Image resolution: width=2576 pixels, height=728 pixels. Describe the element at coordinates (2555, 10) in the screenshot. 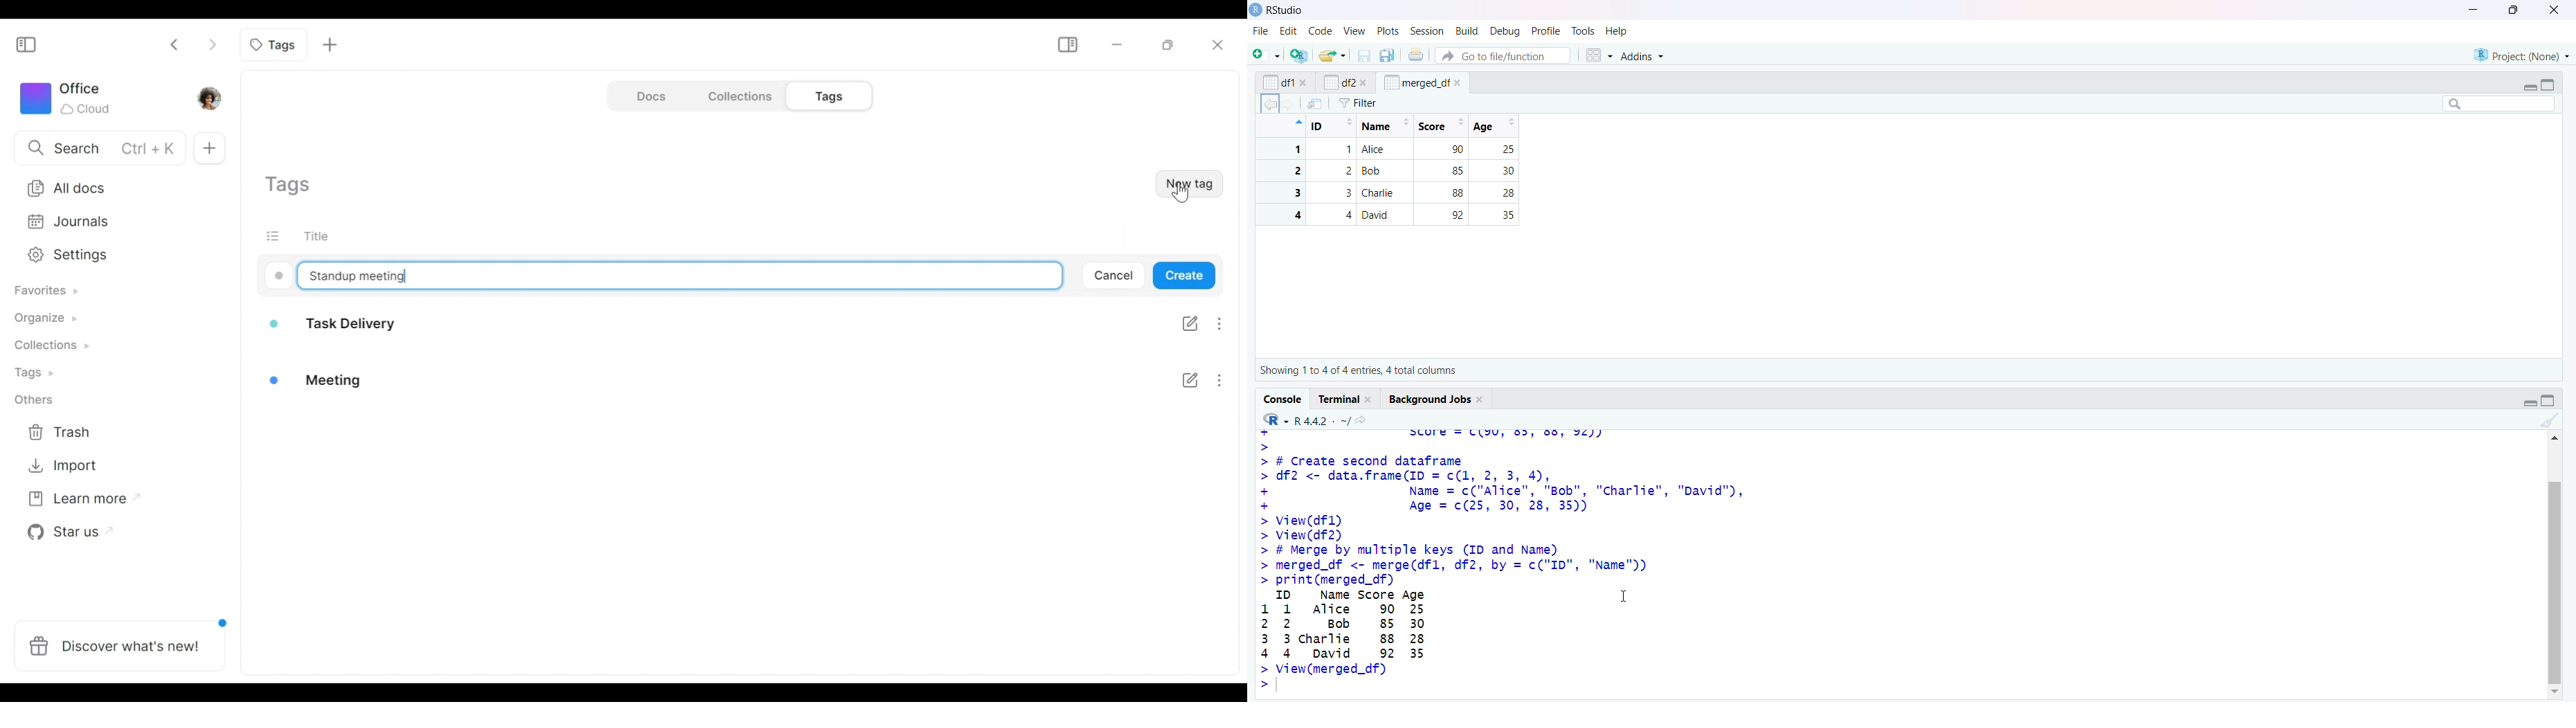

I see `close` at that location.